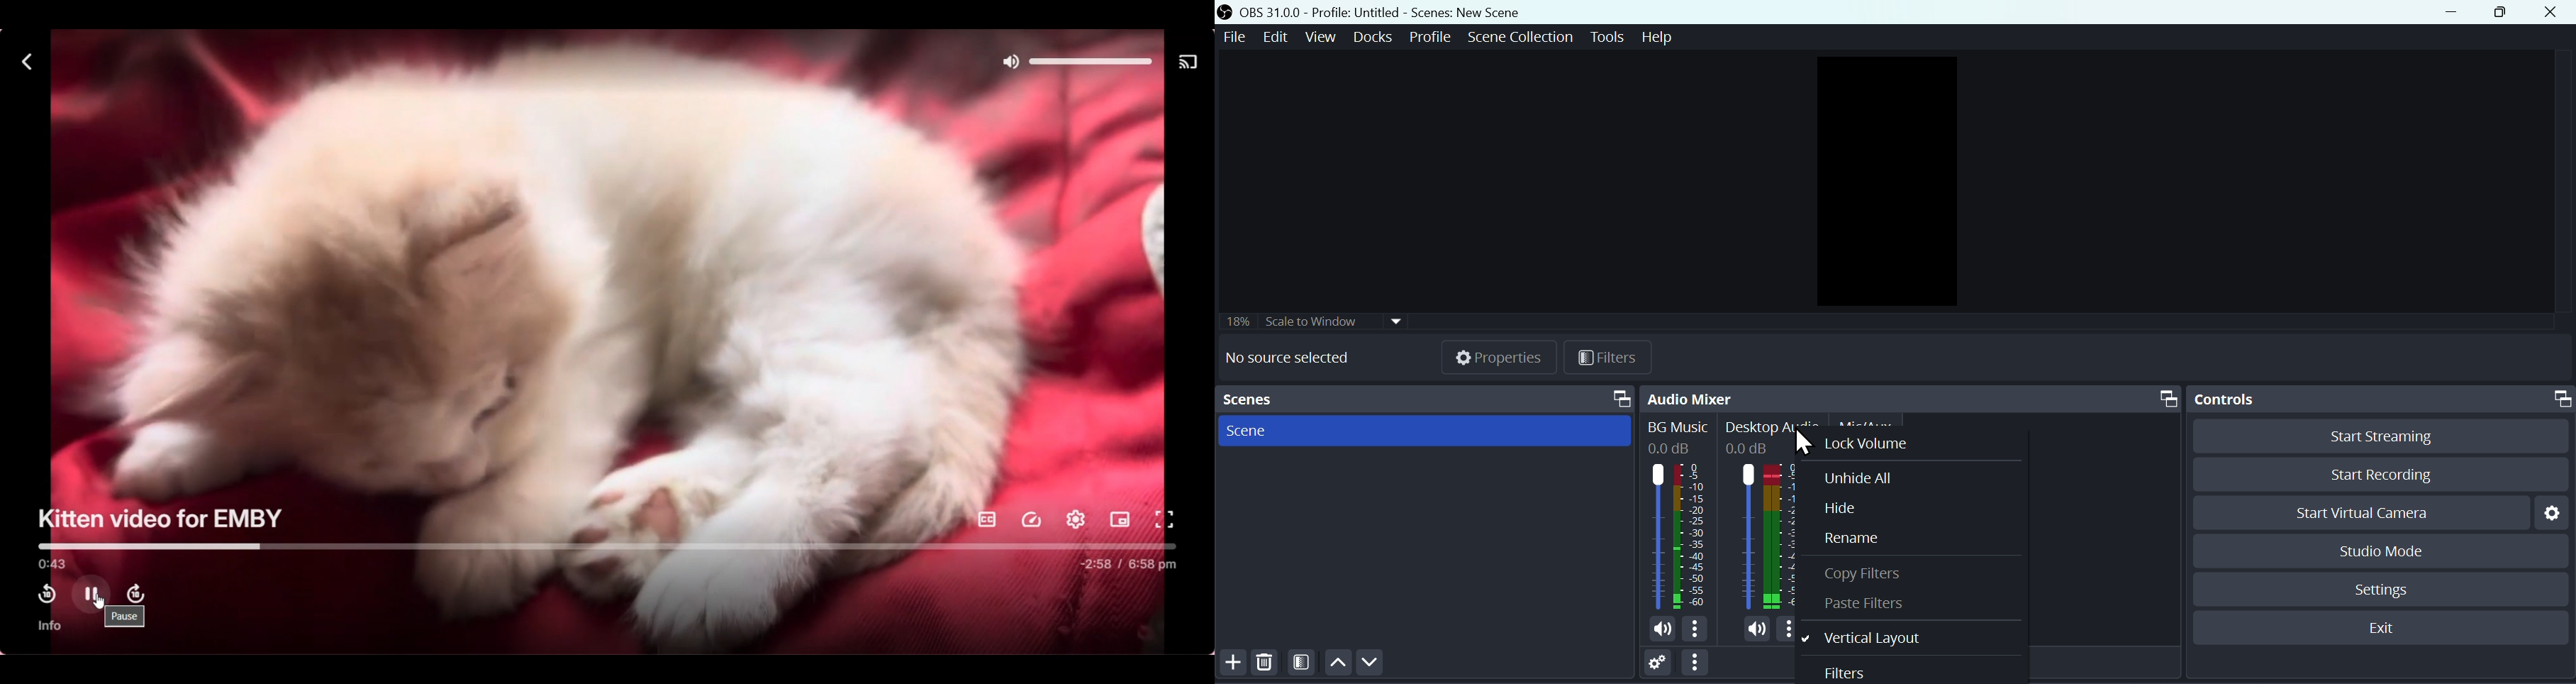 The height and width of the screenshot is (700, 2576). I want to click on Studio mode, so click(2384, 550).